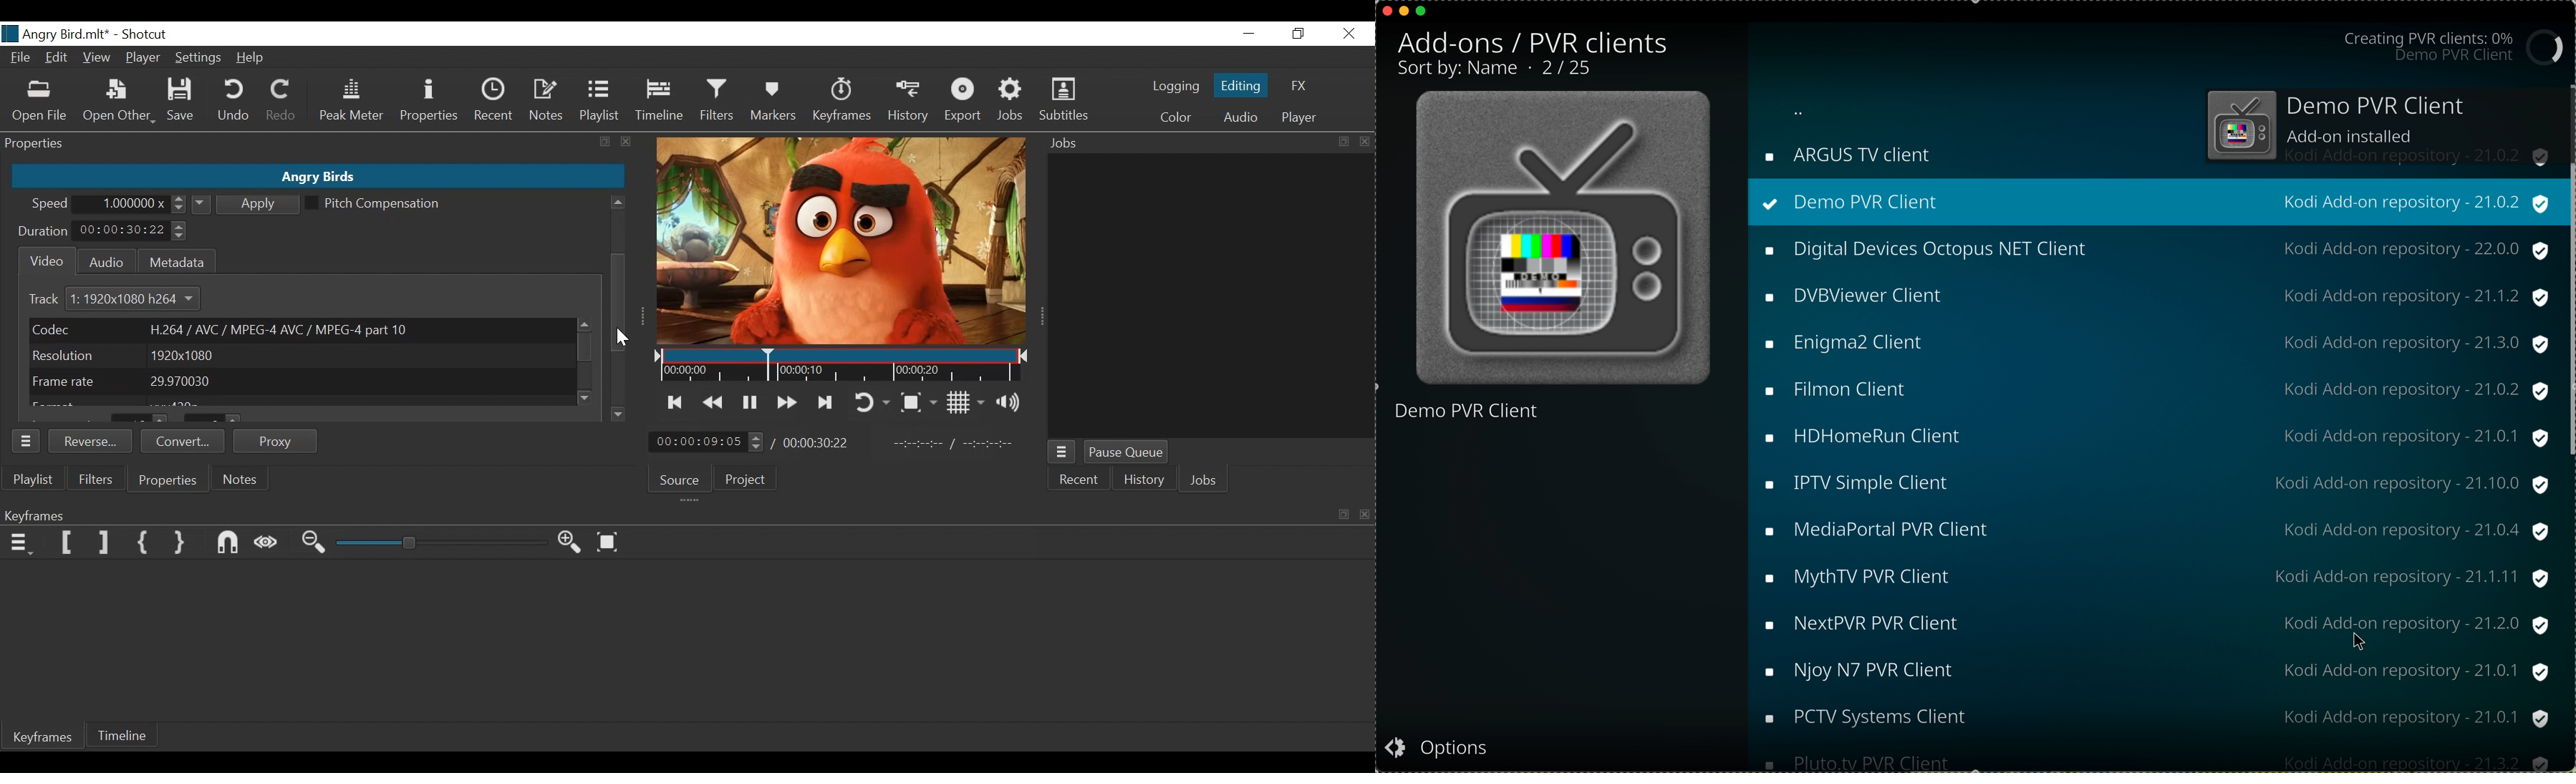 The width and height of the screenshot is (2576, 784). Describe the element at coordinates (1064, 102) in the screenshot. I see `Subtitles` at that location.